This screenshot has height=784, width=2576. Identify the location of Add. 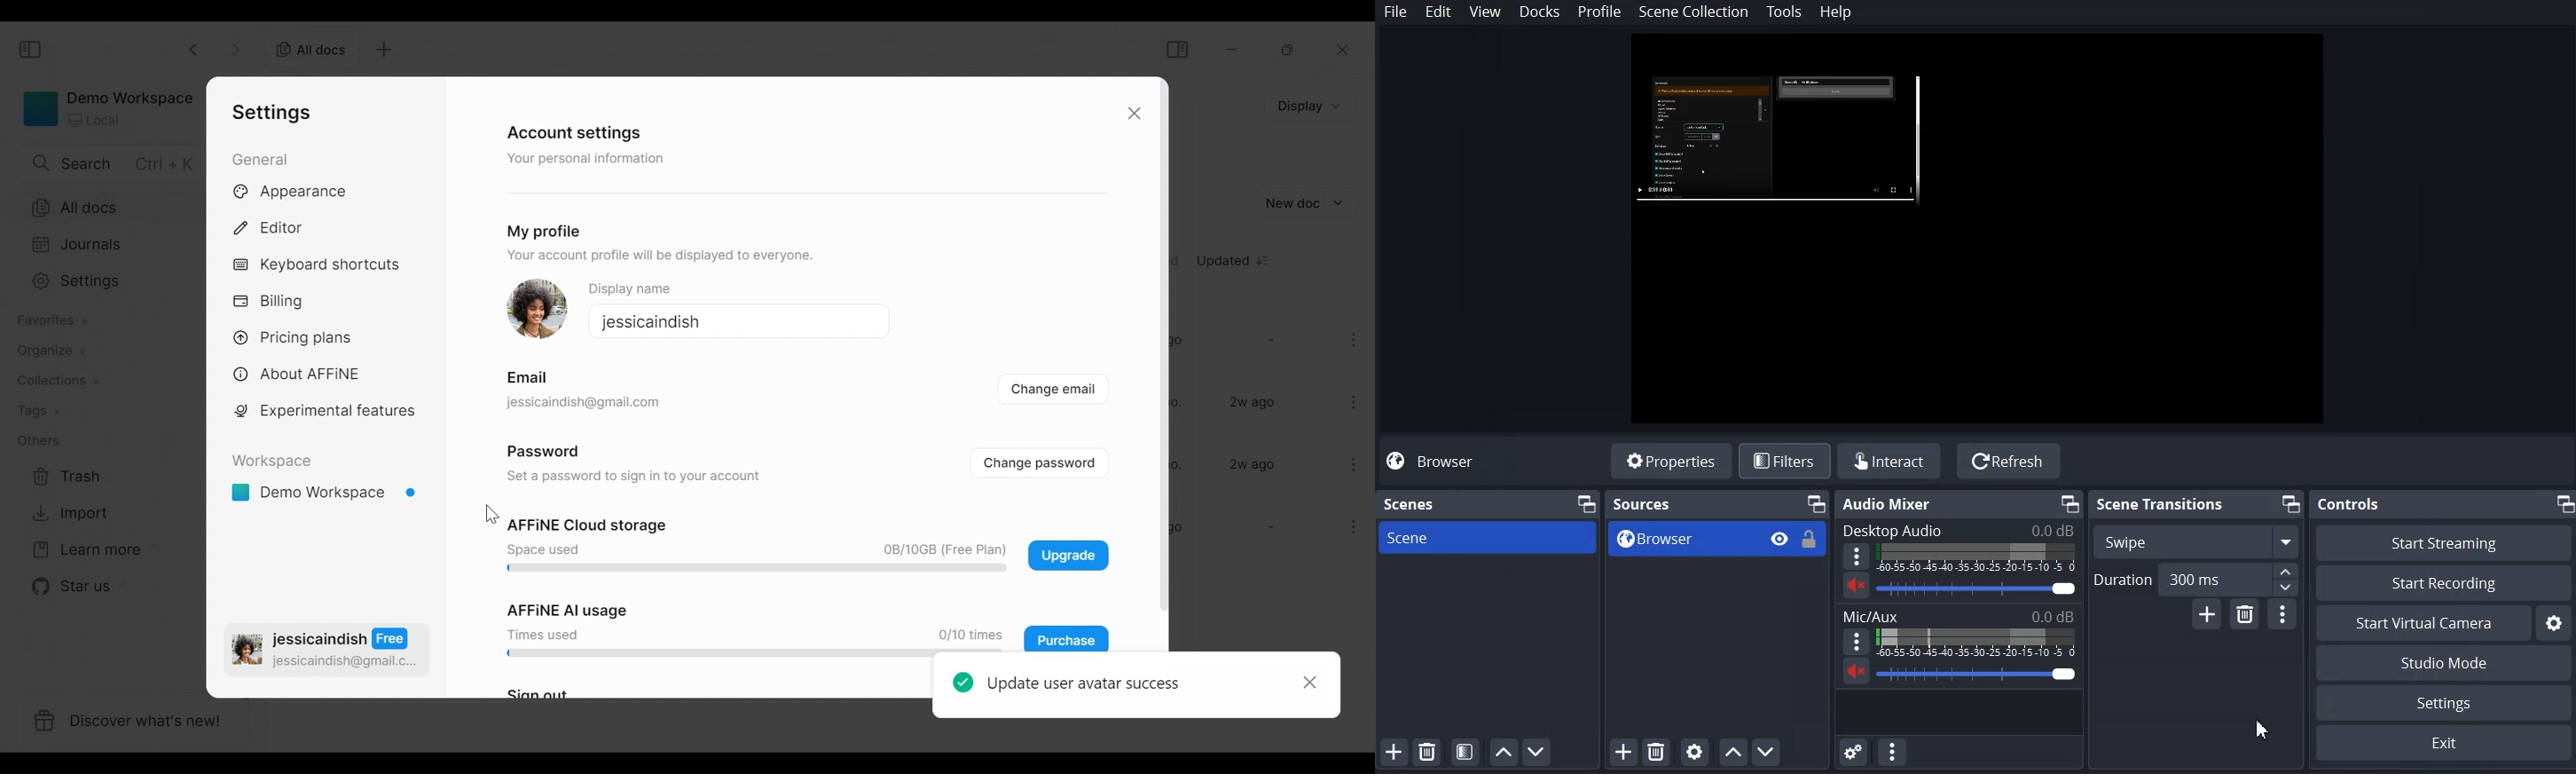
(386, 52).